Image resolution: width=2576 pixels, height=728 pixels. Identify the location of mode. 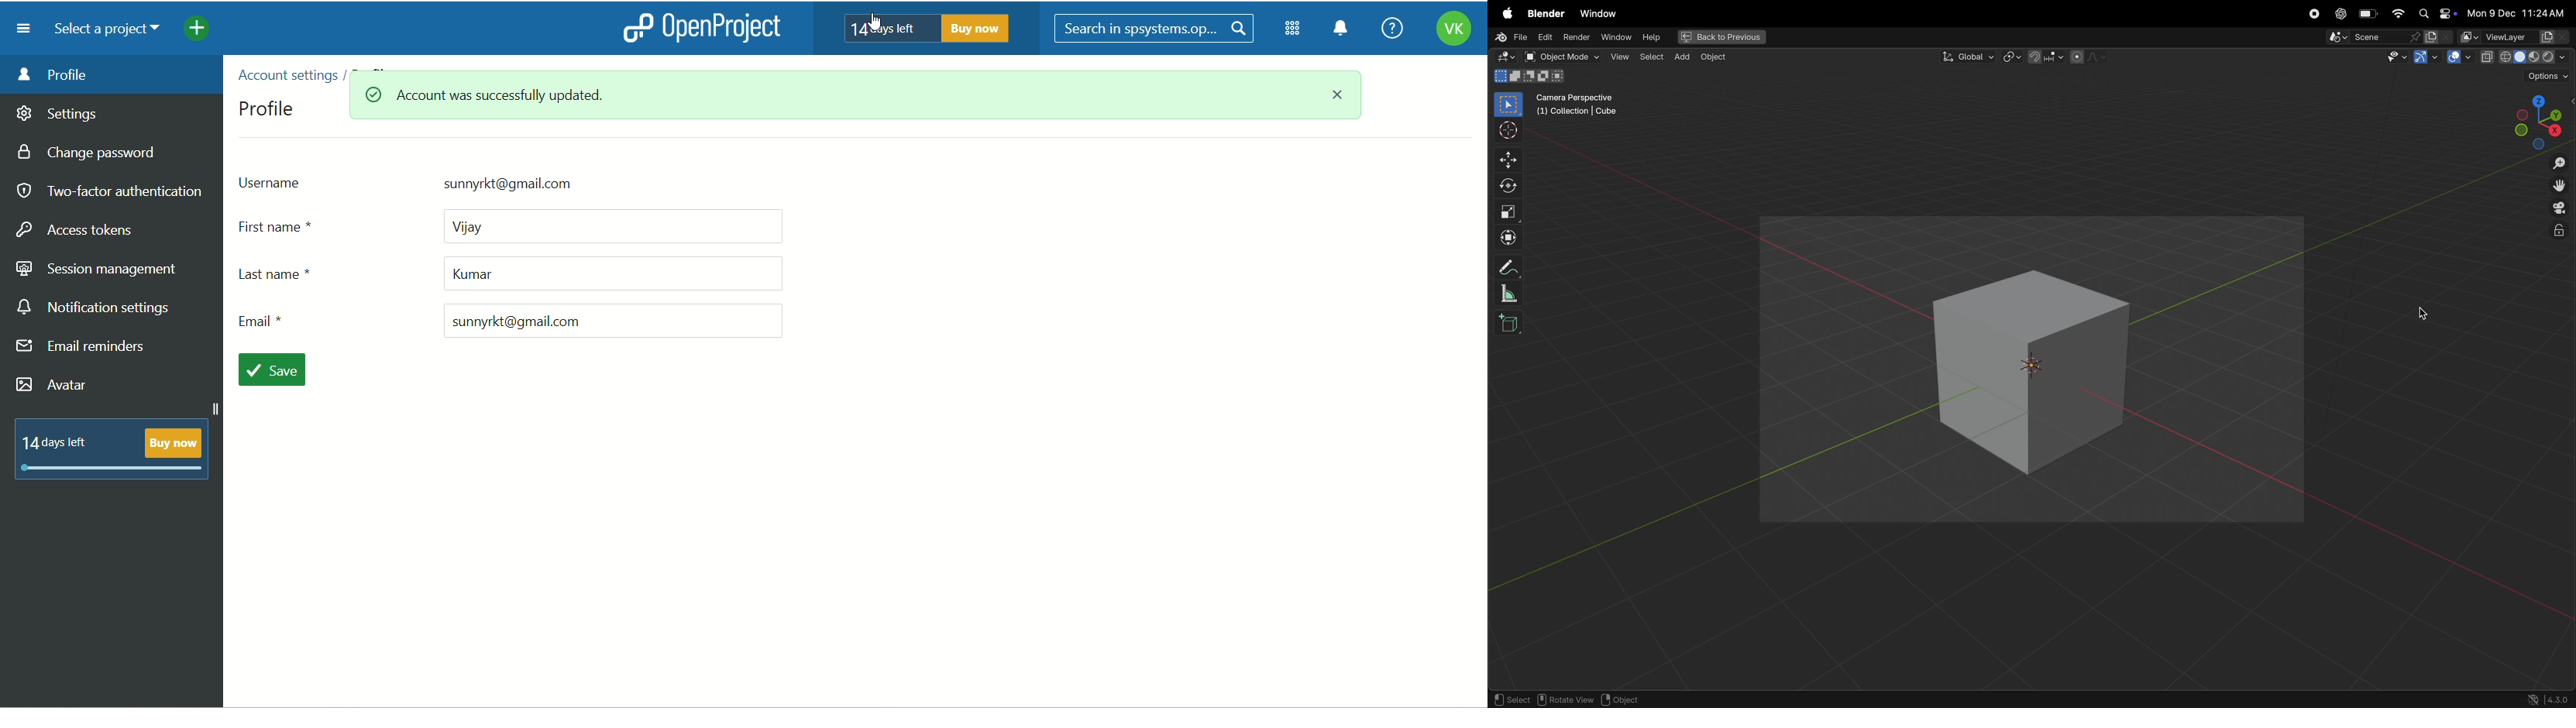
(1530, 77).